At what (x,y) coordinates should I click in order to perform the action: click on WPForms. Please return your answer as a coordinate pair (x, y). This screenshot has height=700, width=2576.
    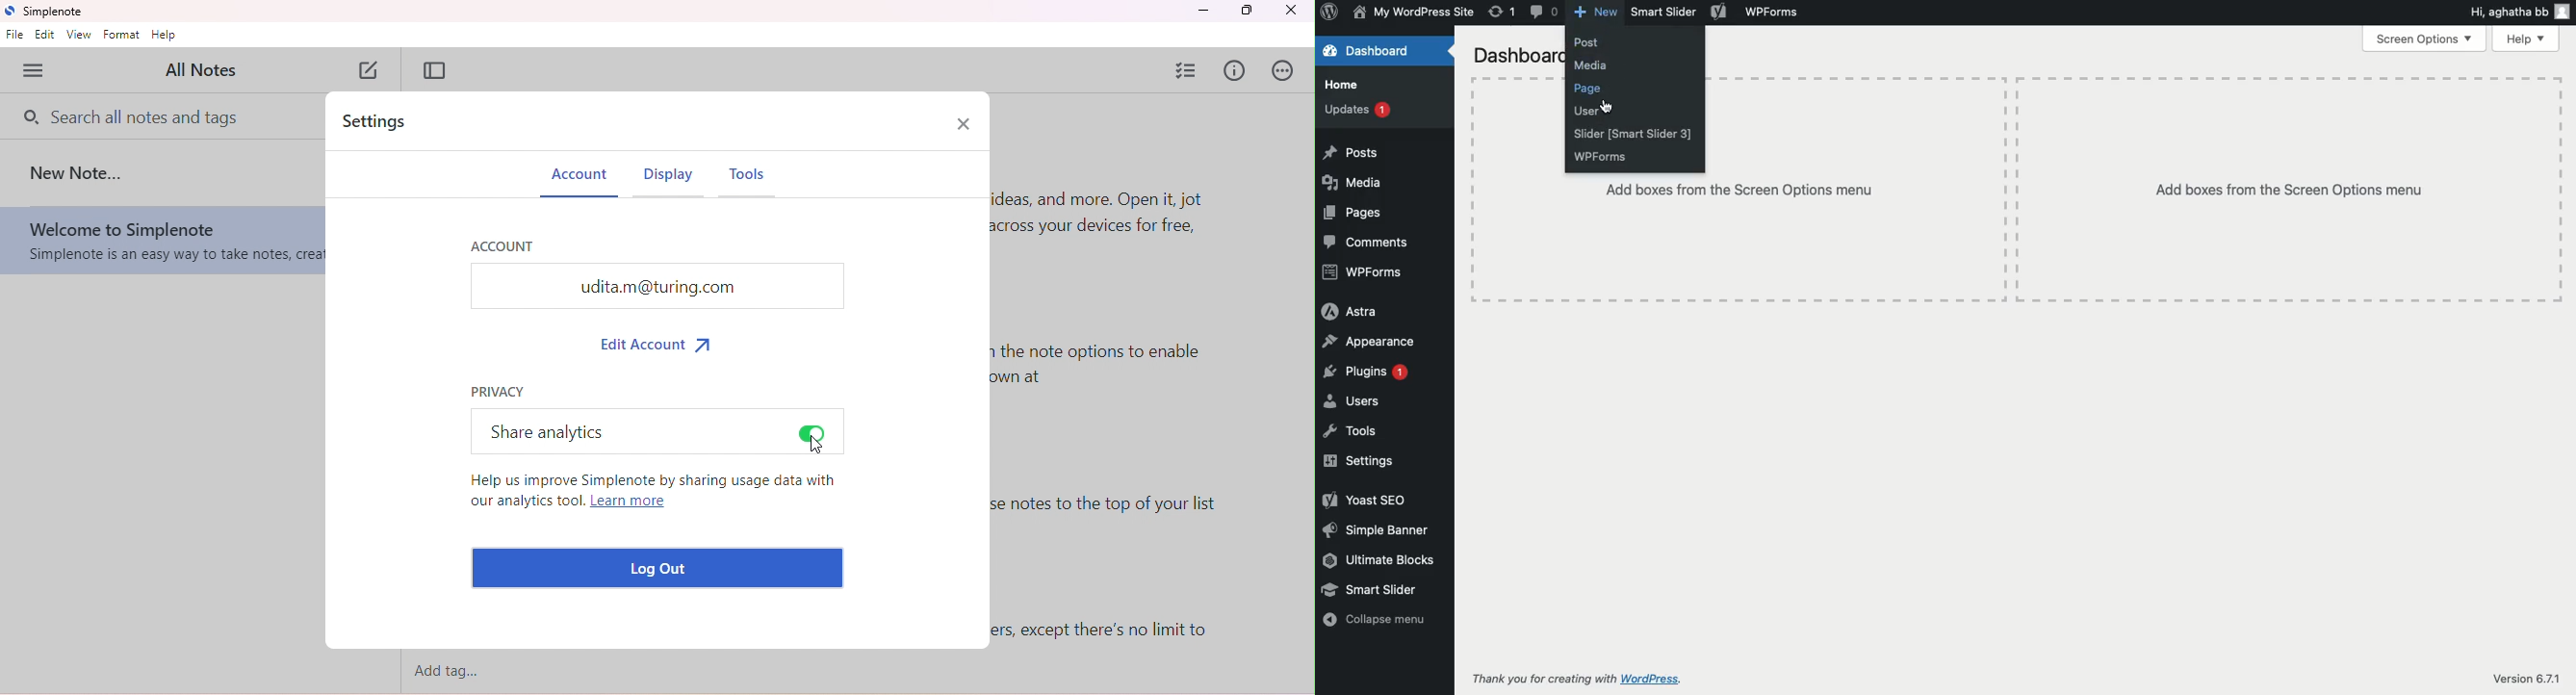
    Looking at the image, I should click on (1598, 157).